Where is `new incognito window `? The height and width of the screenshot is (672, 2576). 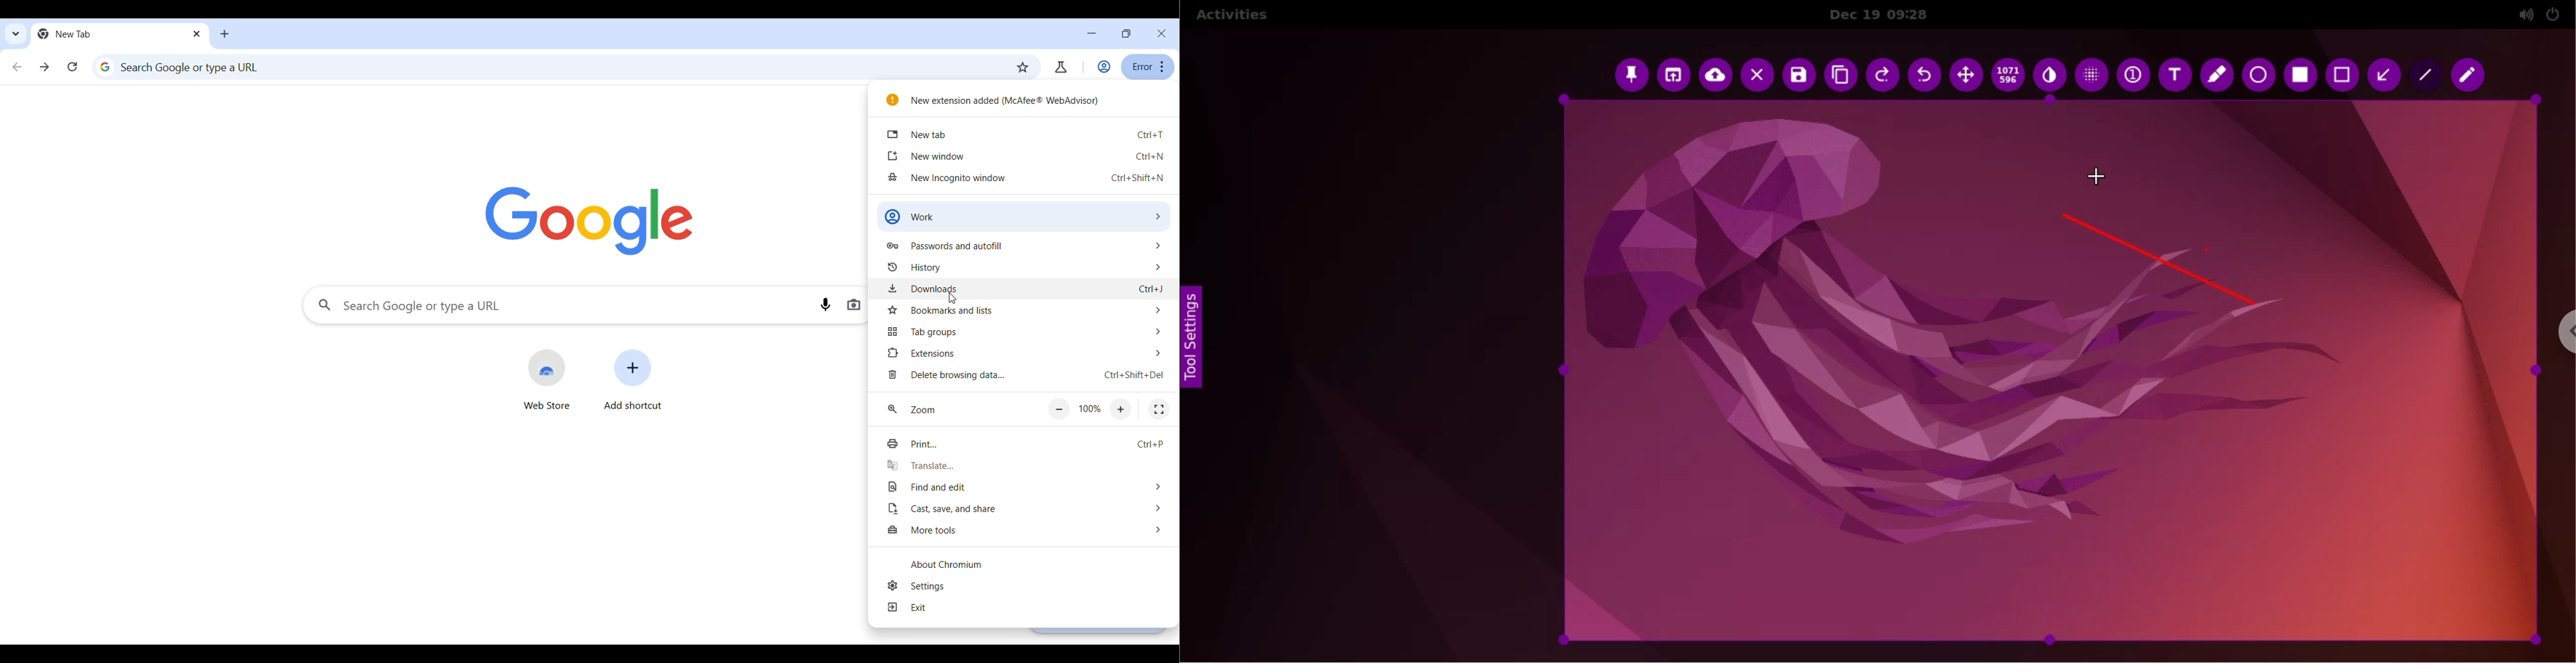 new incognito window  is located at coordinates (1025, 177).